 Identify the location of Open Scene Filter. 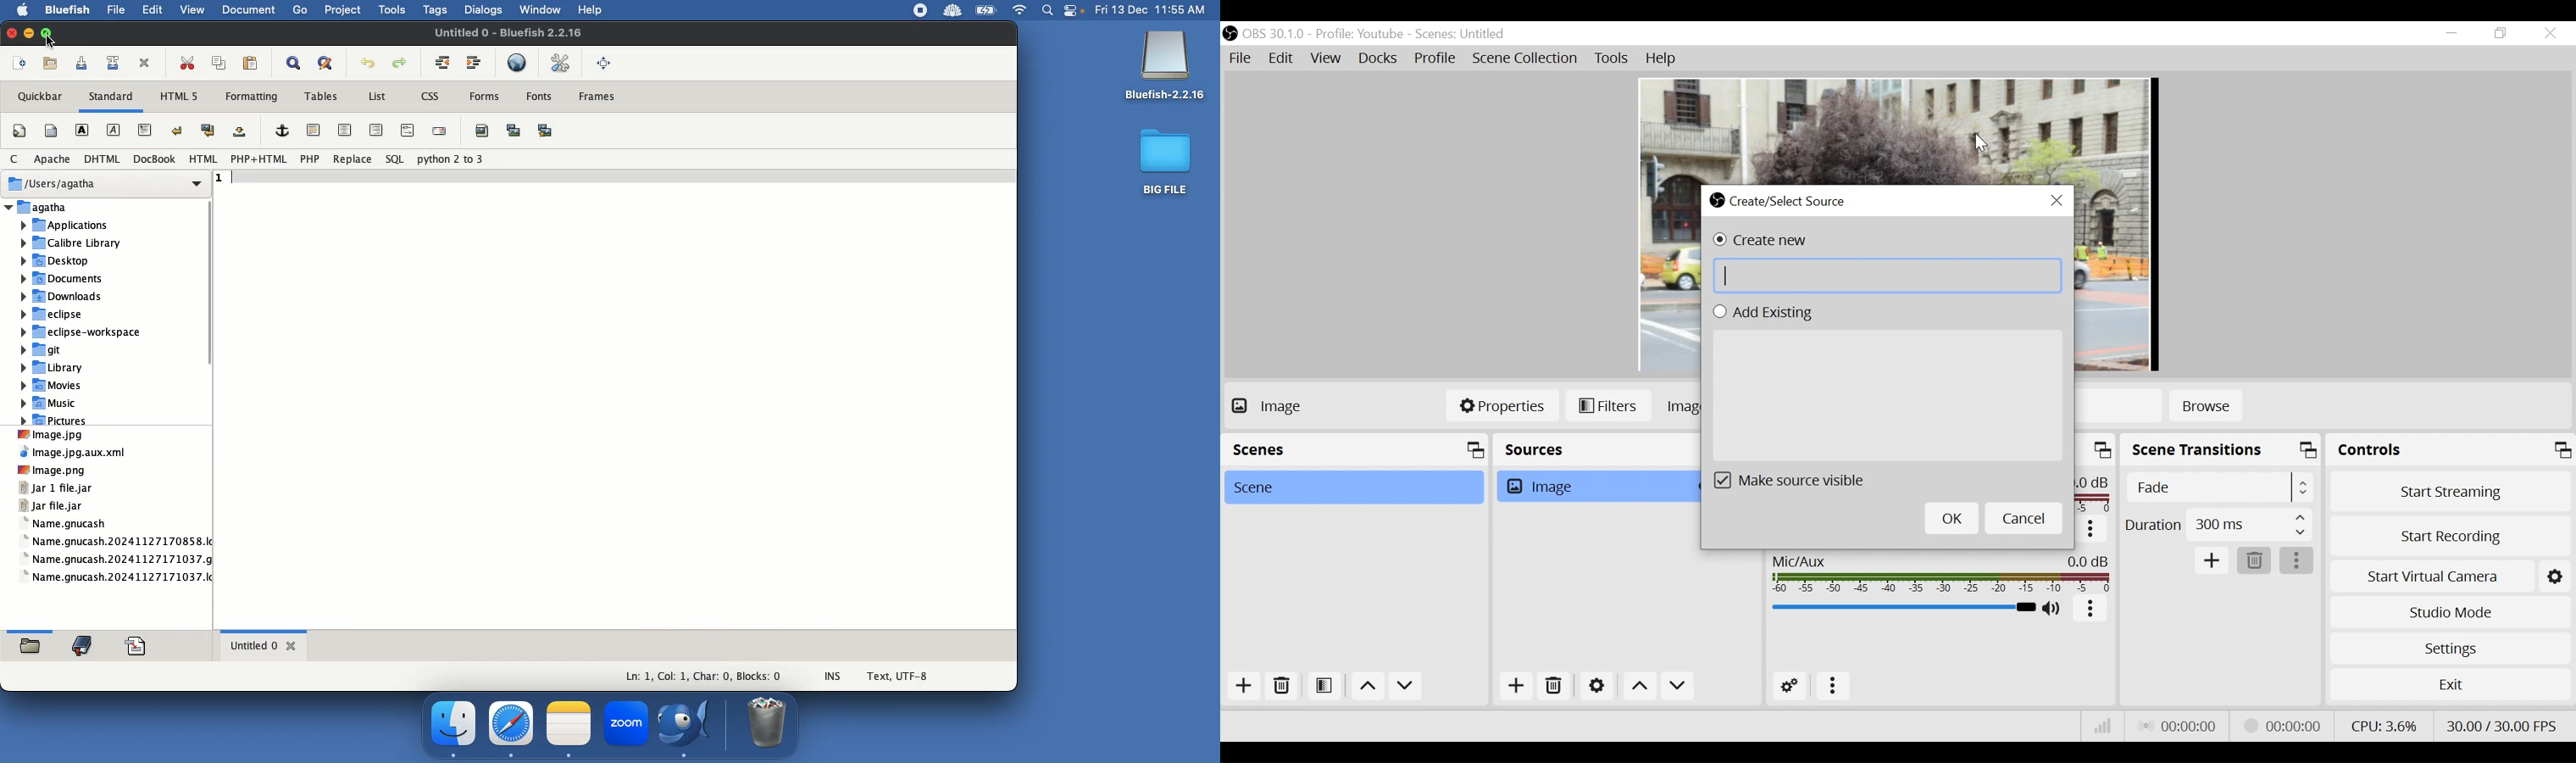
(1325, 687).